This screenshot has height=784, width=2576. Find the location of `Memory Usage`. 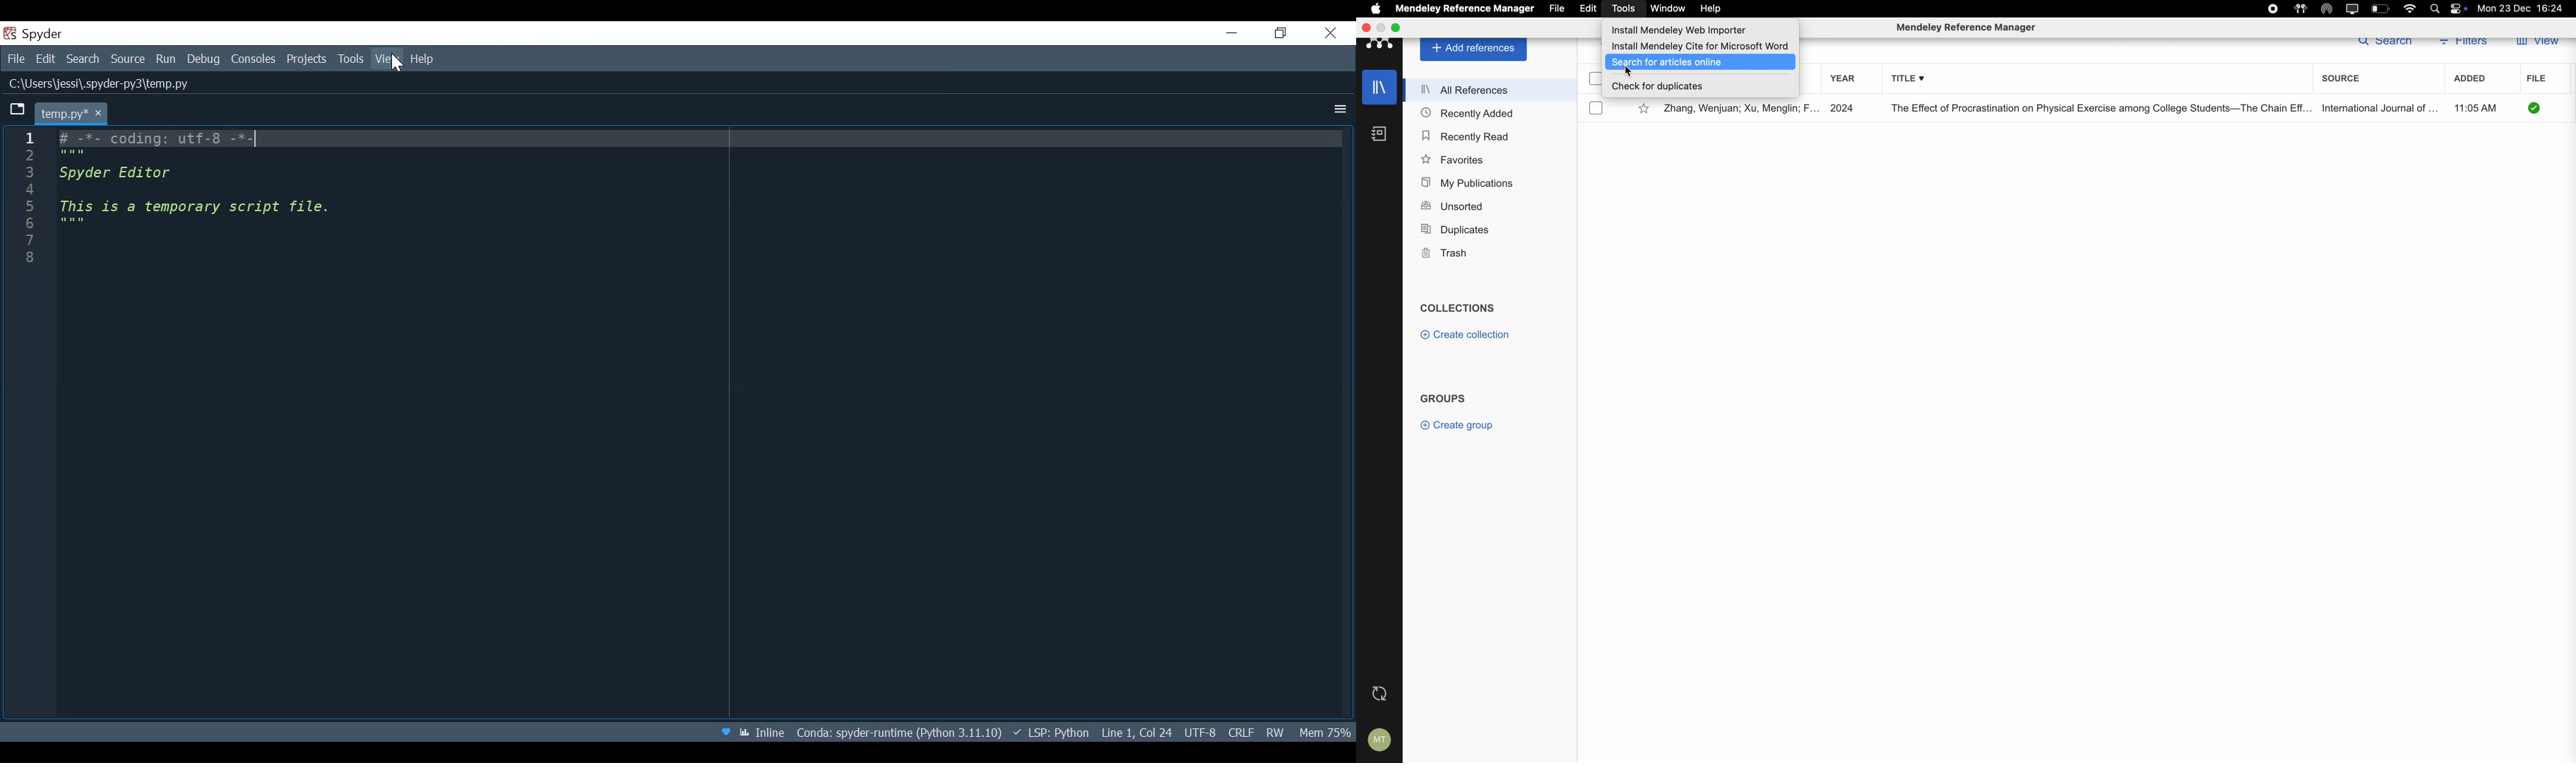

Memory Usage is located at coordinates (1327, 733).